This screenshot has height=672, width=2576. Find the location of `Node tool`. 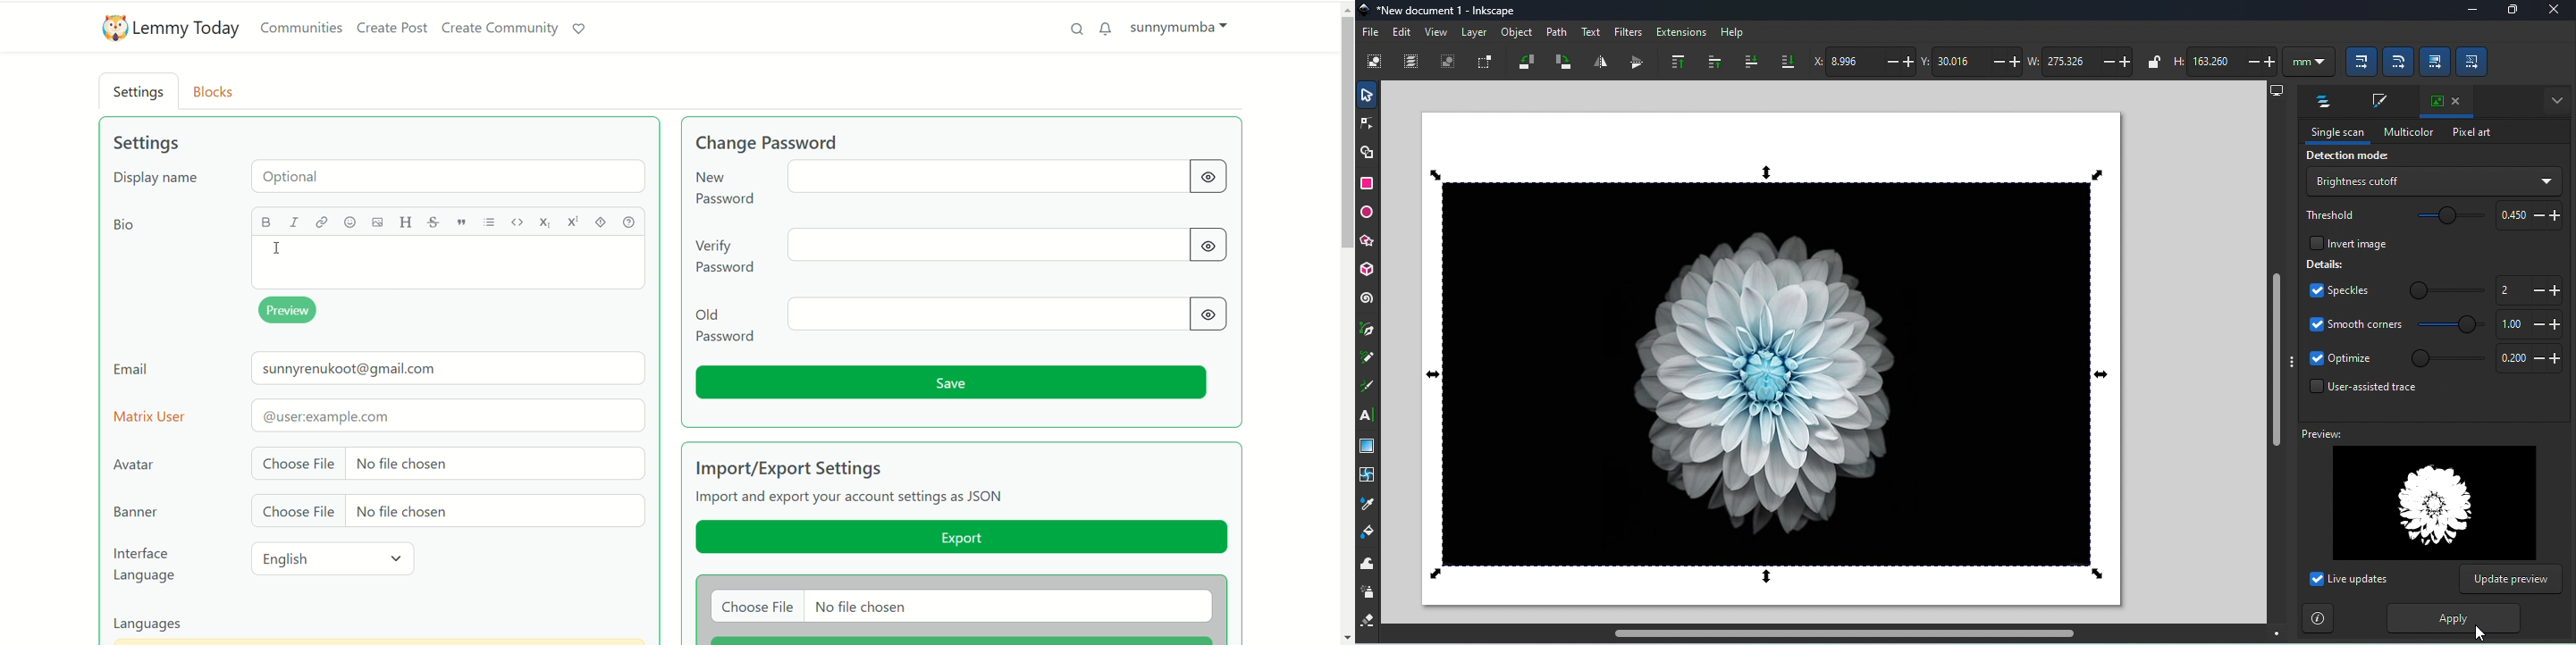

Node tool is located at coordinates (1369, 122).